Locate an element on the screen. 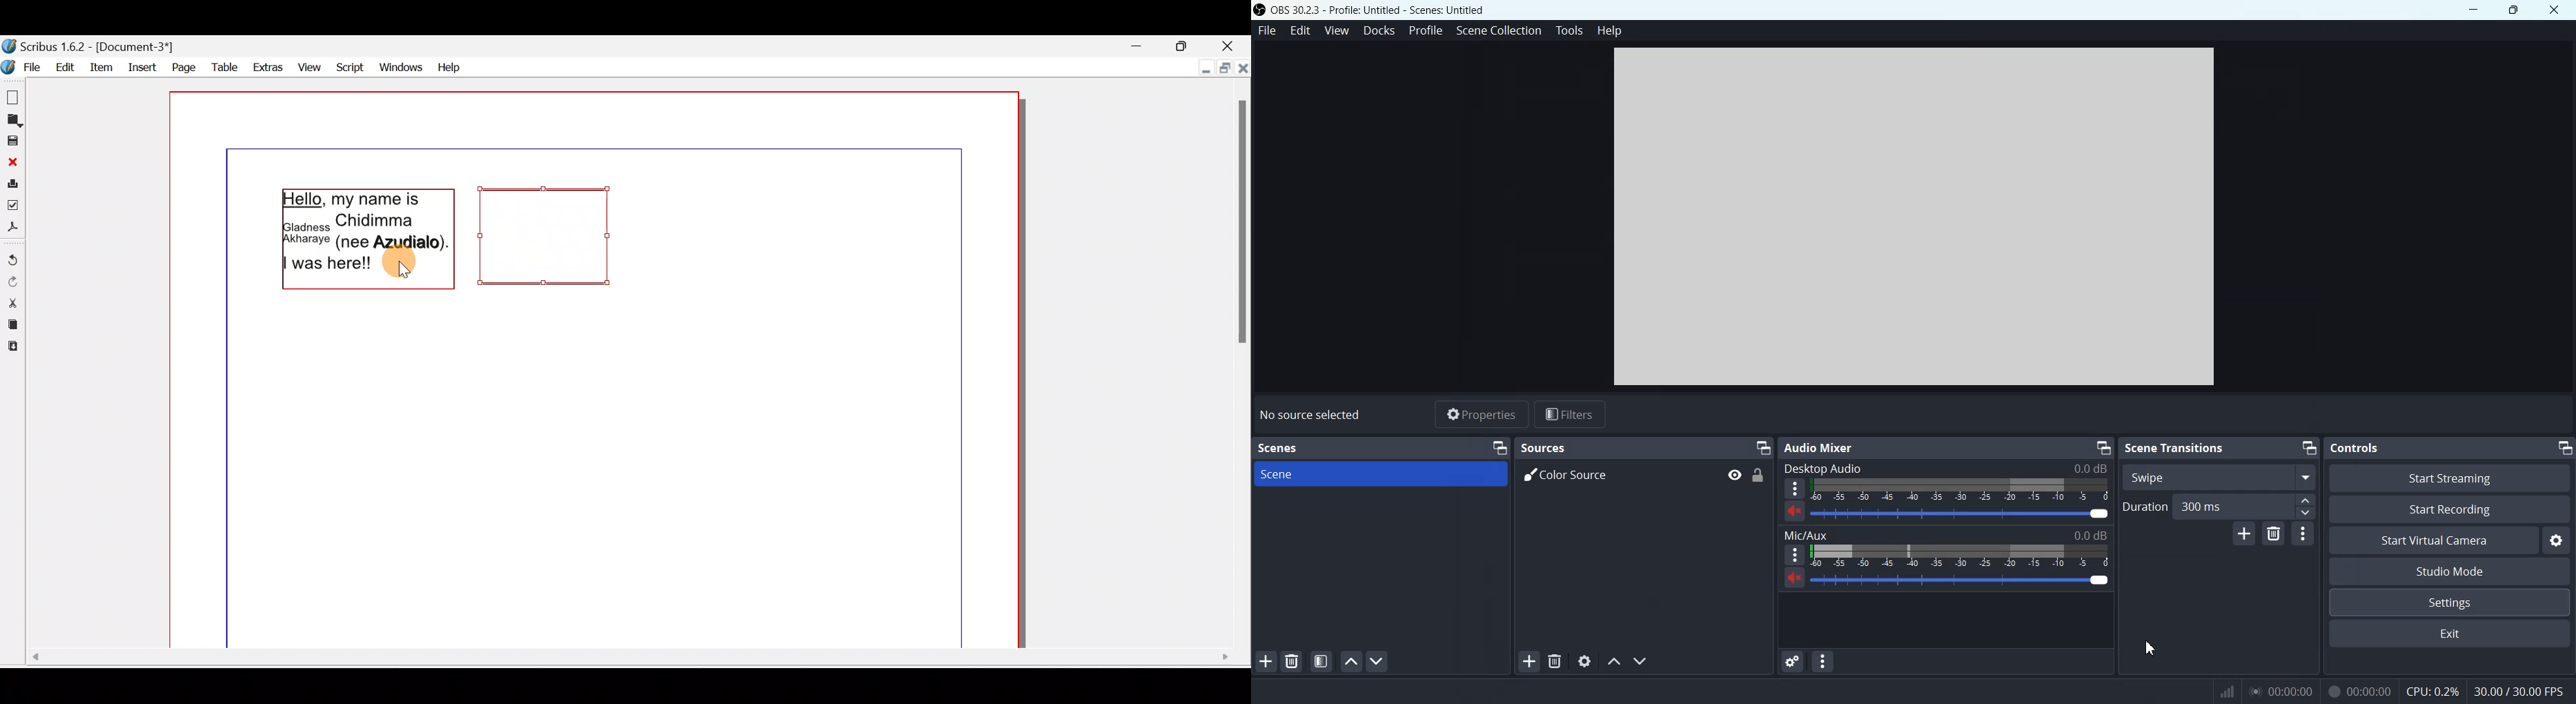  File is located at coordinates (23, 65).